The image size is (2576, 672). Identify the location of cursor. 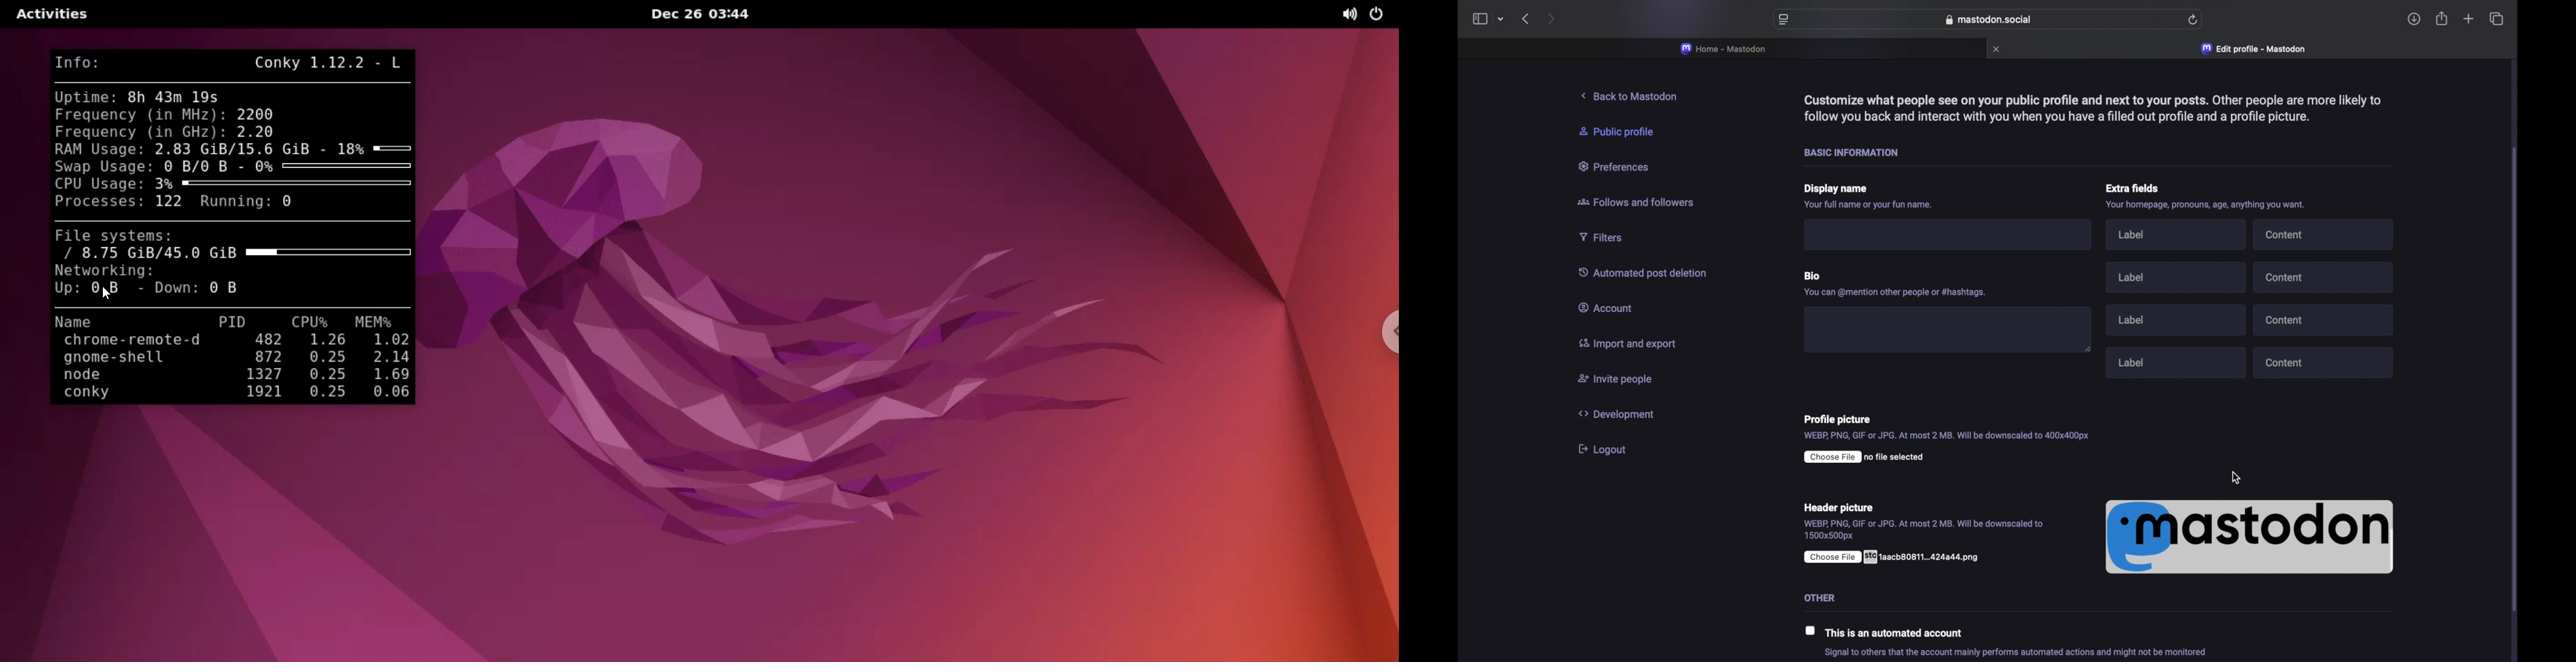
(2238, 478).